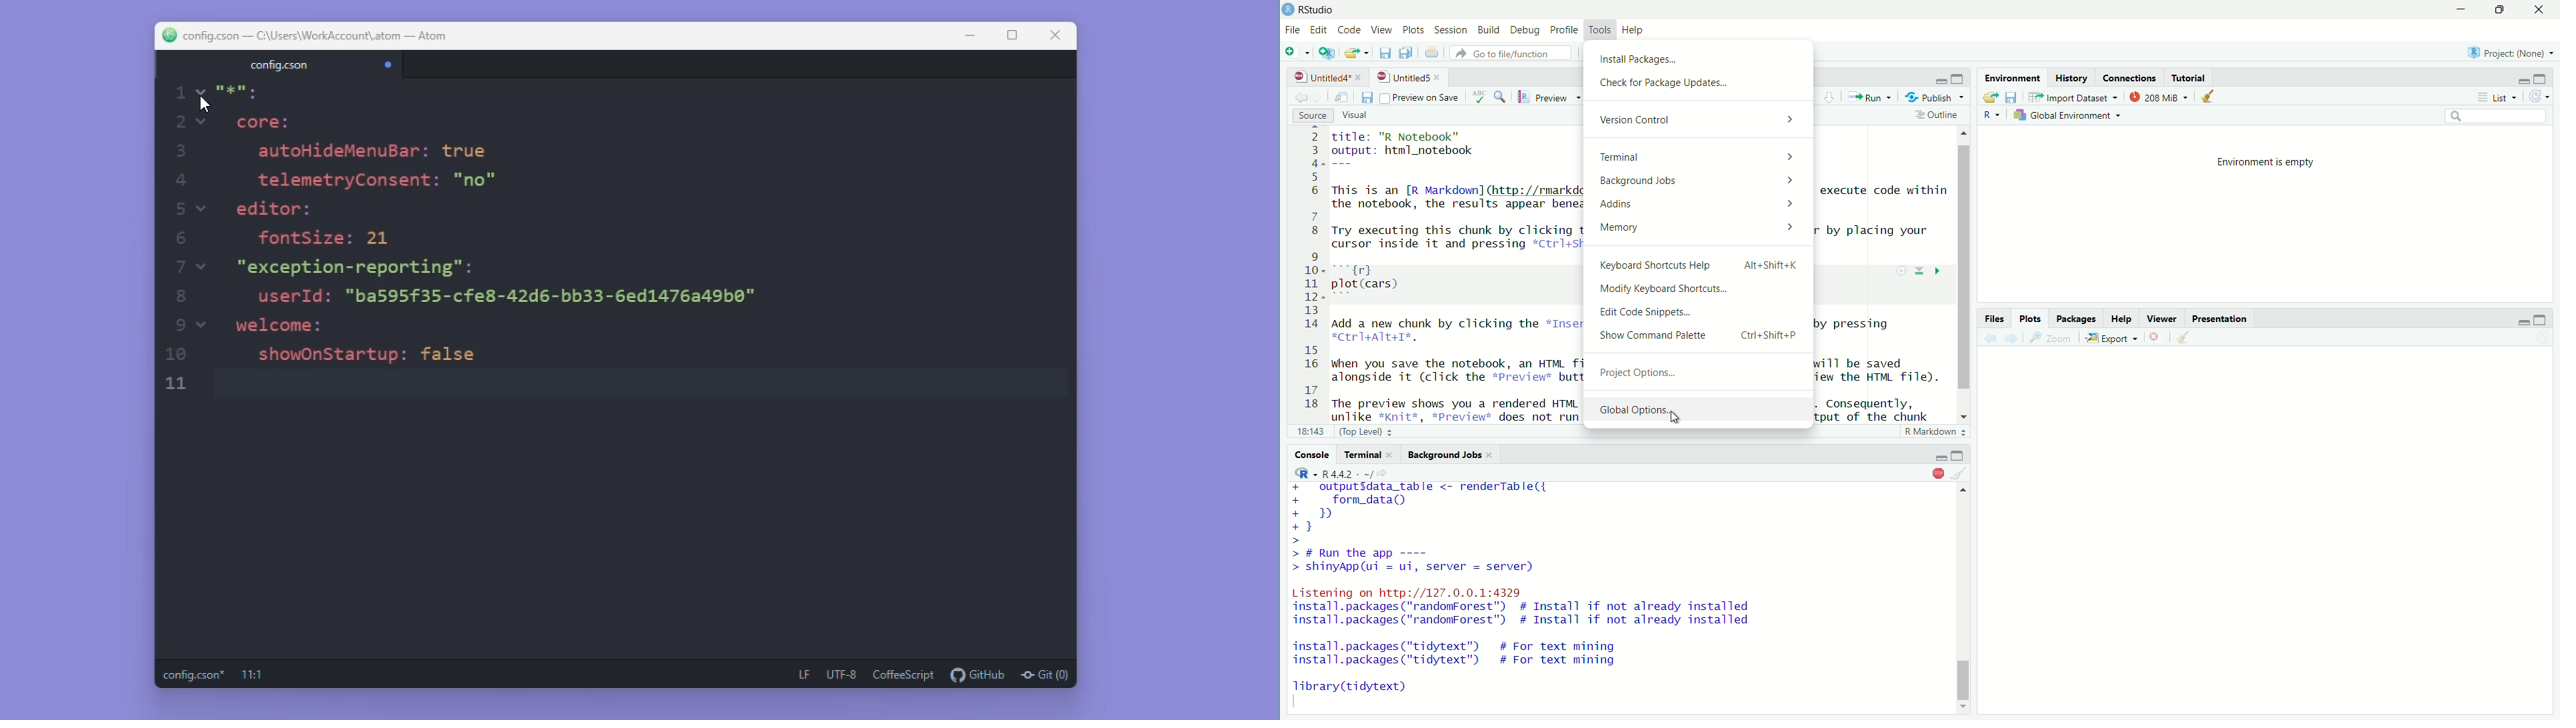  What do you see at coordinates (1489, 97) in the screenshot?
I see `ABC` at bounding box center [1489, 97].